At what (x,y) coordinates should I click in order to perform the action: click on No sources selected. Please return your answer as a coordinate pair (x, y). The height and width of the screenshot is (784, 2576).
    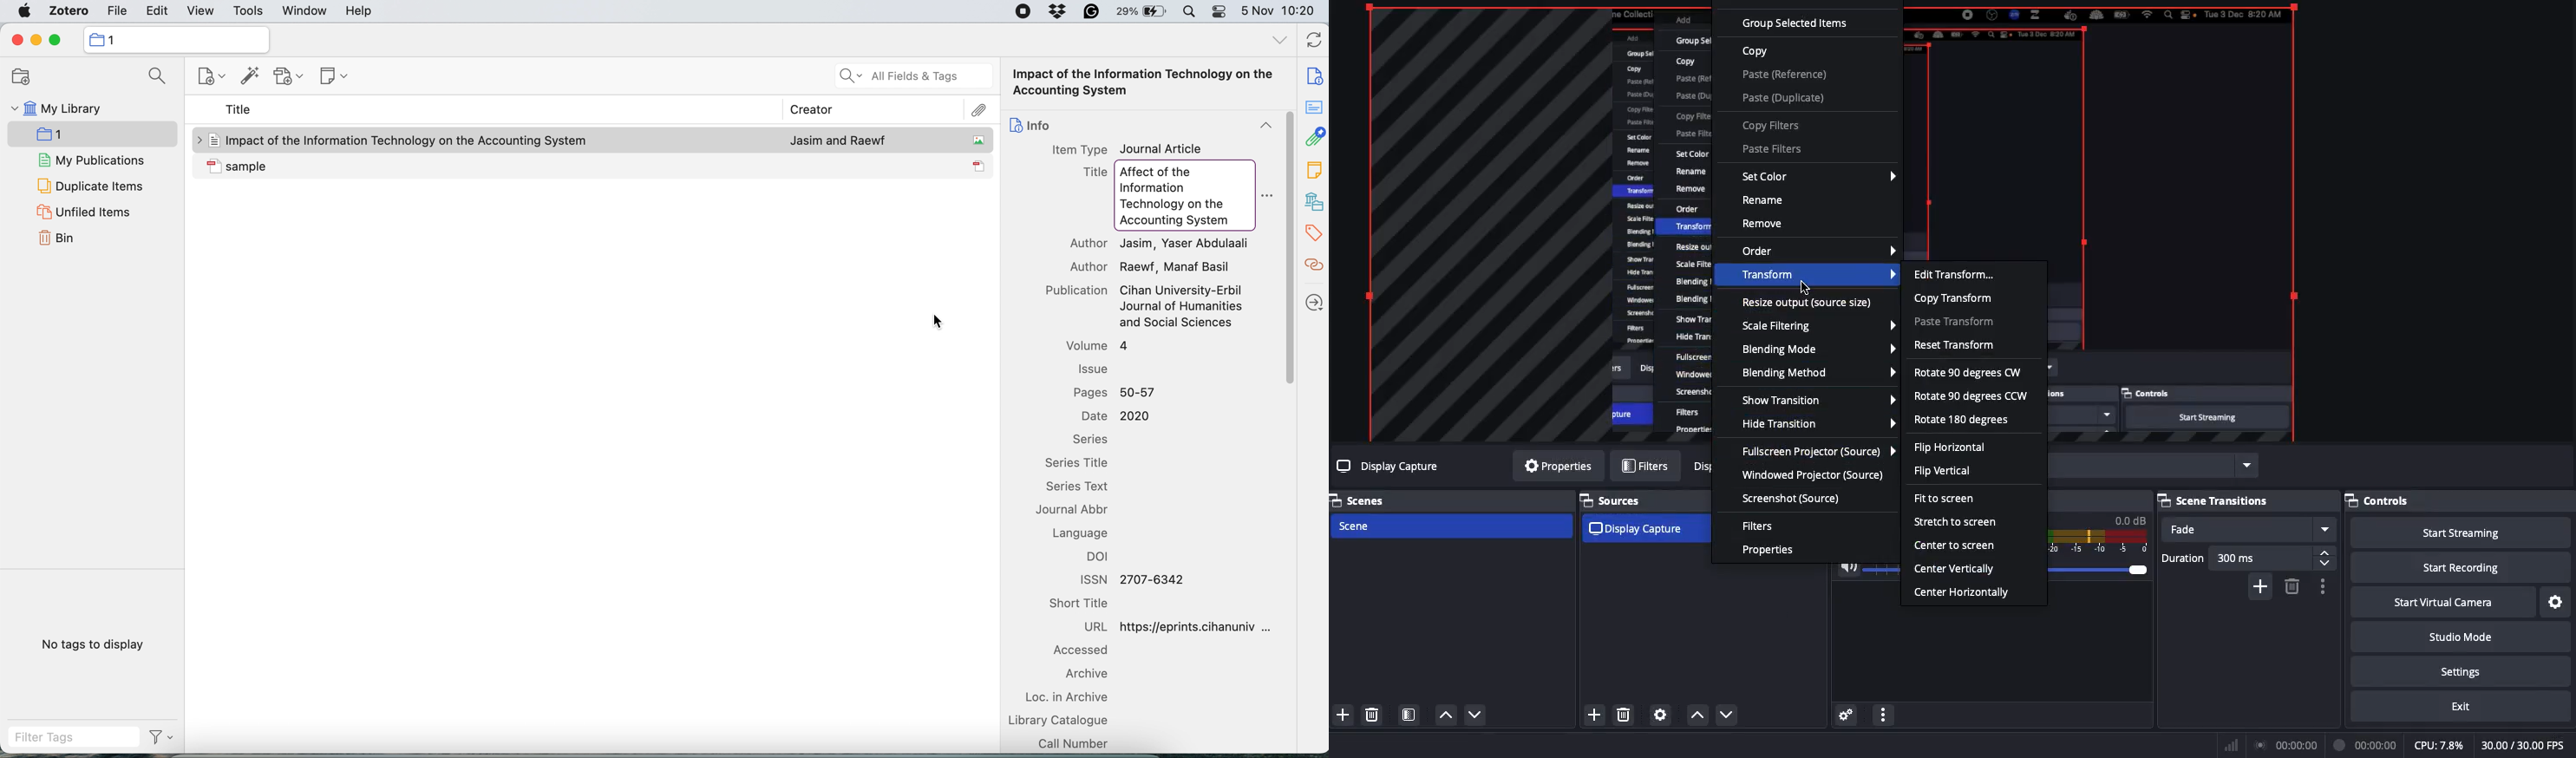
    Looking at the image, I should click on (1389, 467).